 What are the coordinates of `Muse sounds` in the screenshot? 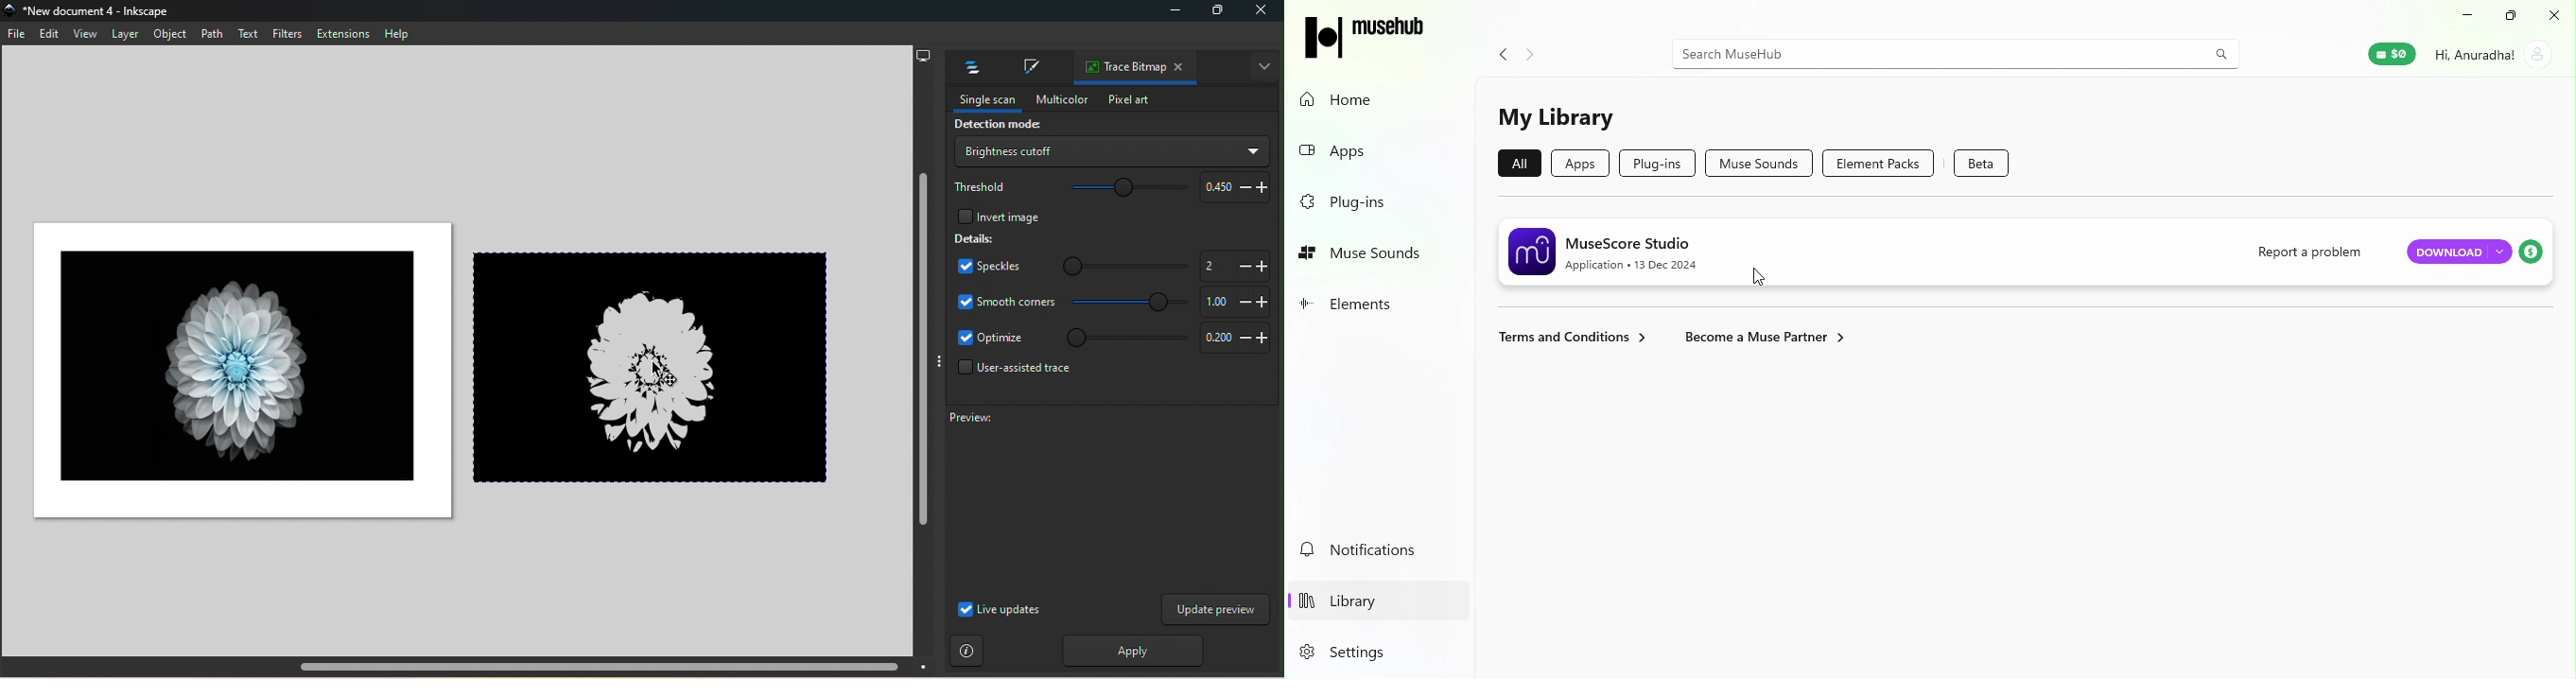 It's located at (1759, 163).